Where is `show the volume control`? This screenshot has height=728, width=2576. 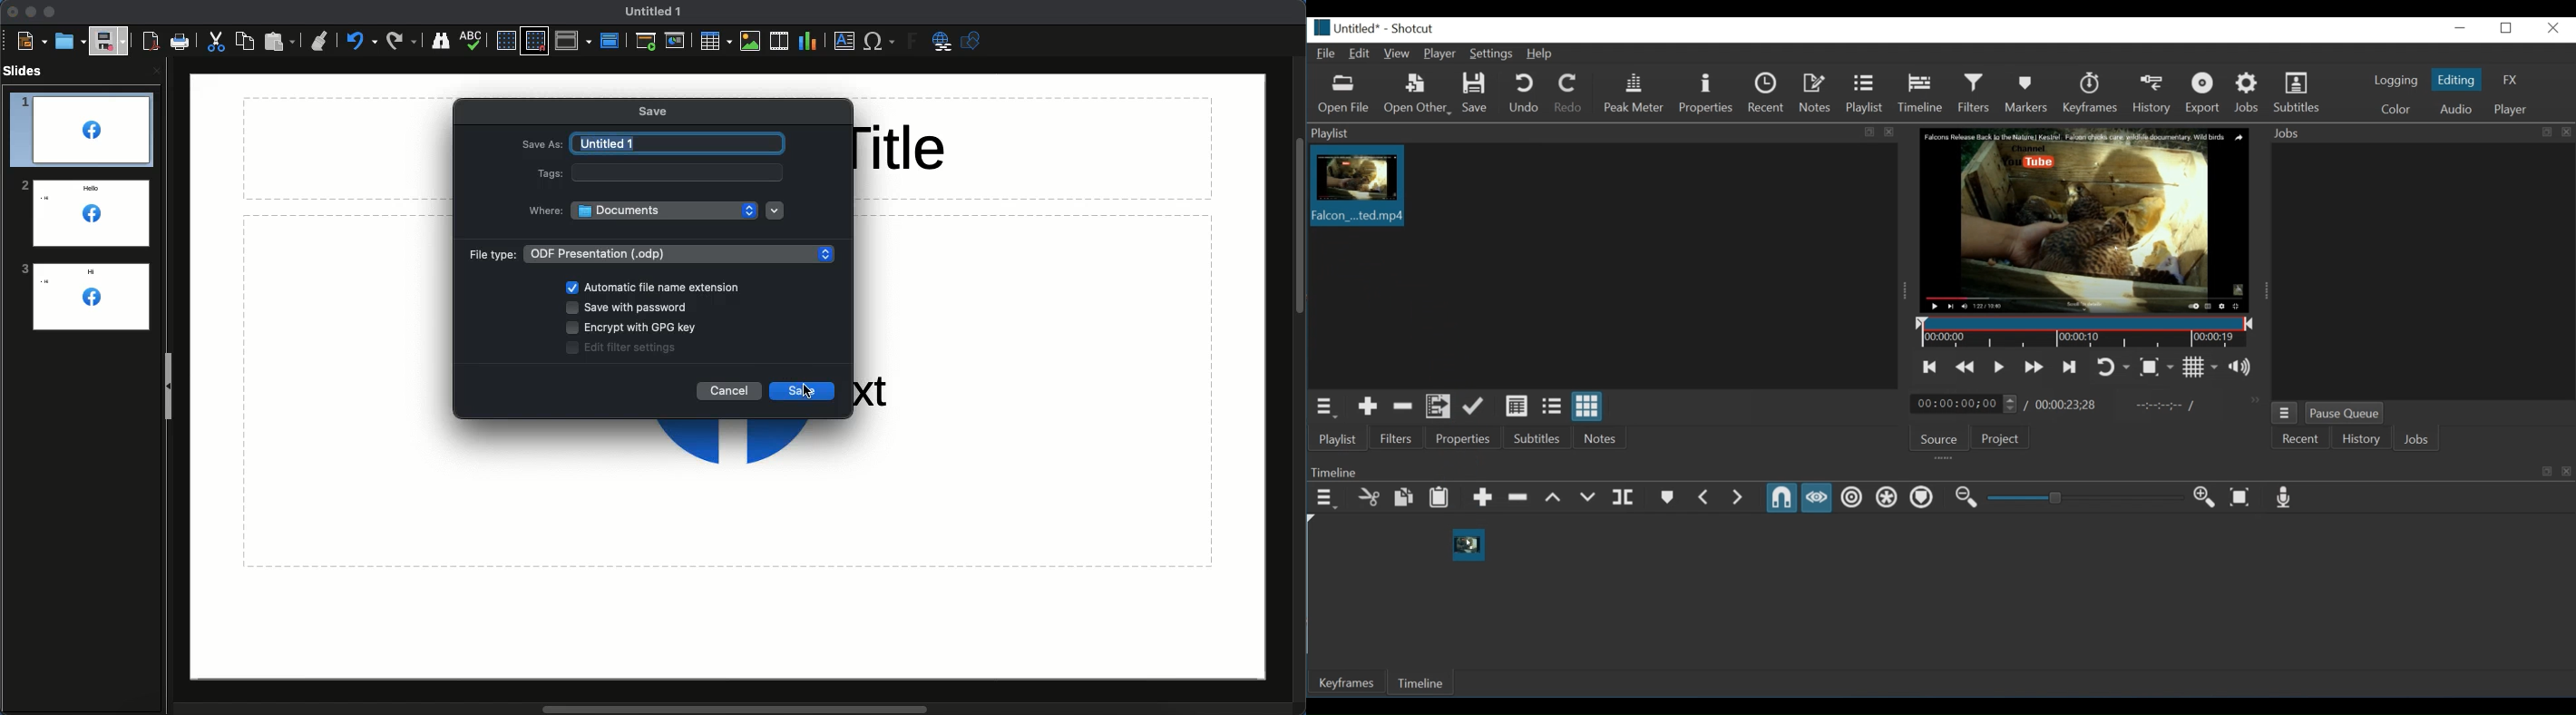
show the volume control is located at coordinates (2245, 367).